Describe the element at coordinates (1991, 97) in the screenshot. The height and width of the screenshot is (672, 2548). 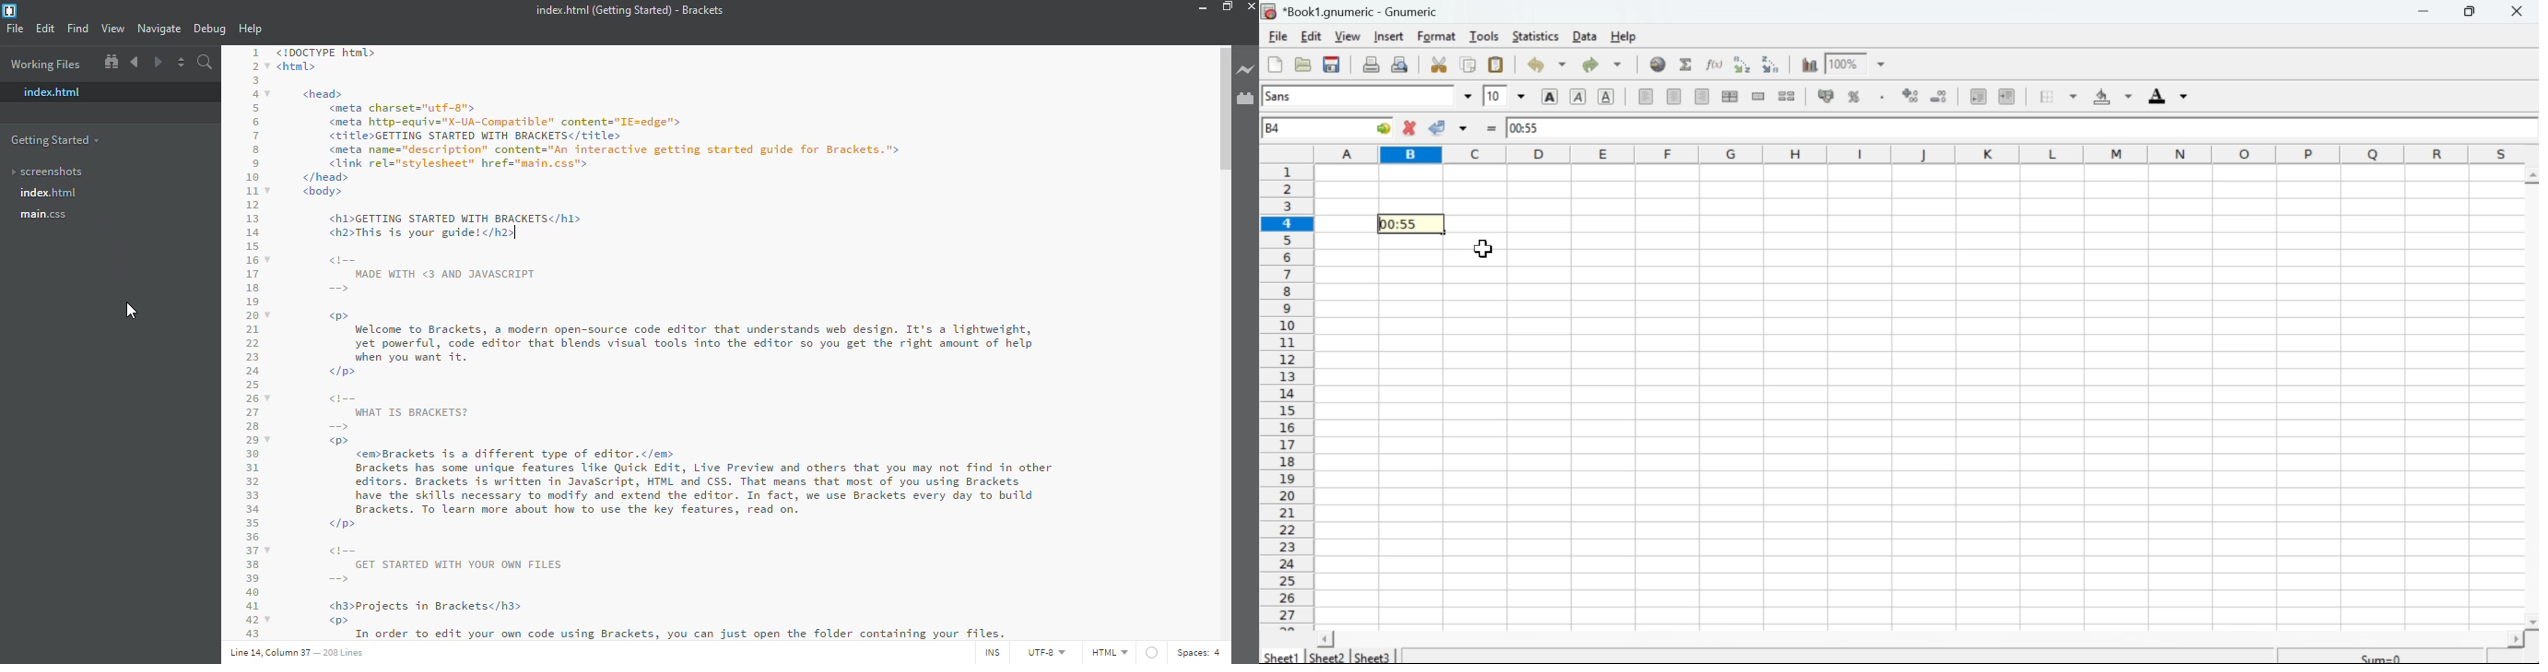
I see `Indentation` at that location.